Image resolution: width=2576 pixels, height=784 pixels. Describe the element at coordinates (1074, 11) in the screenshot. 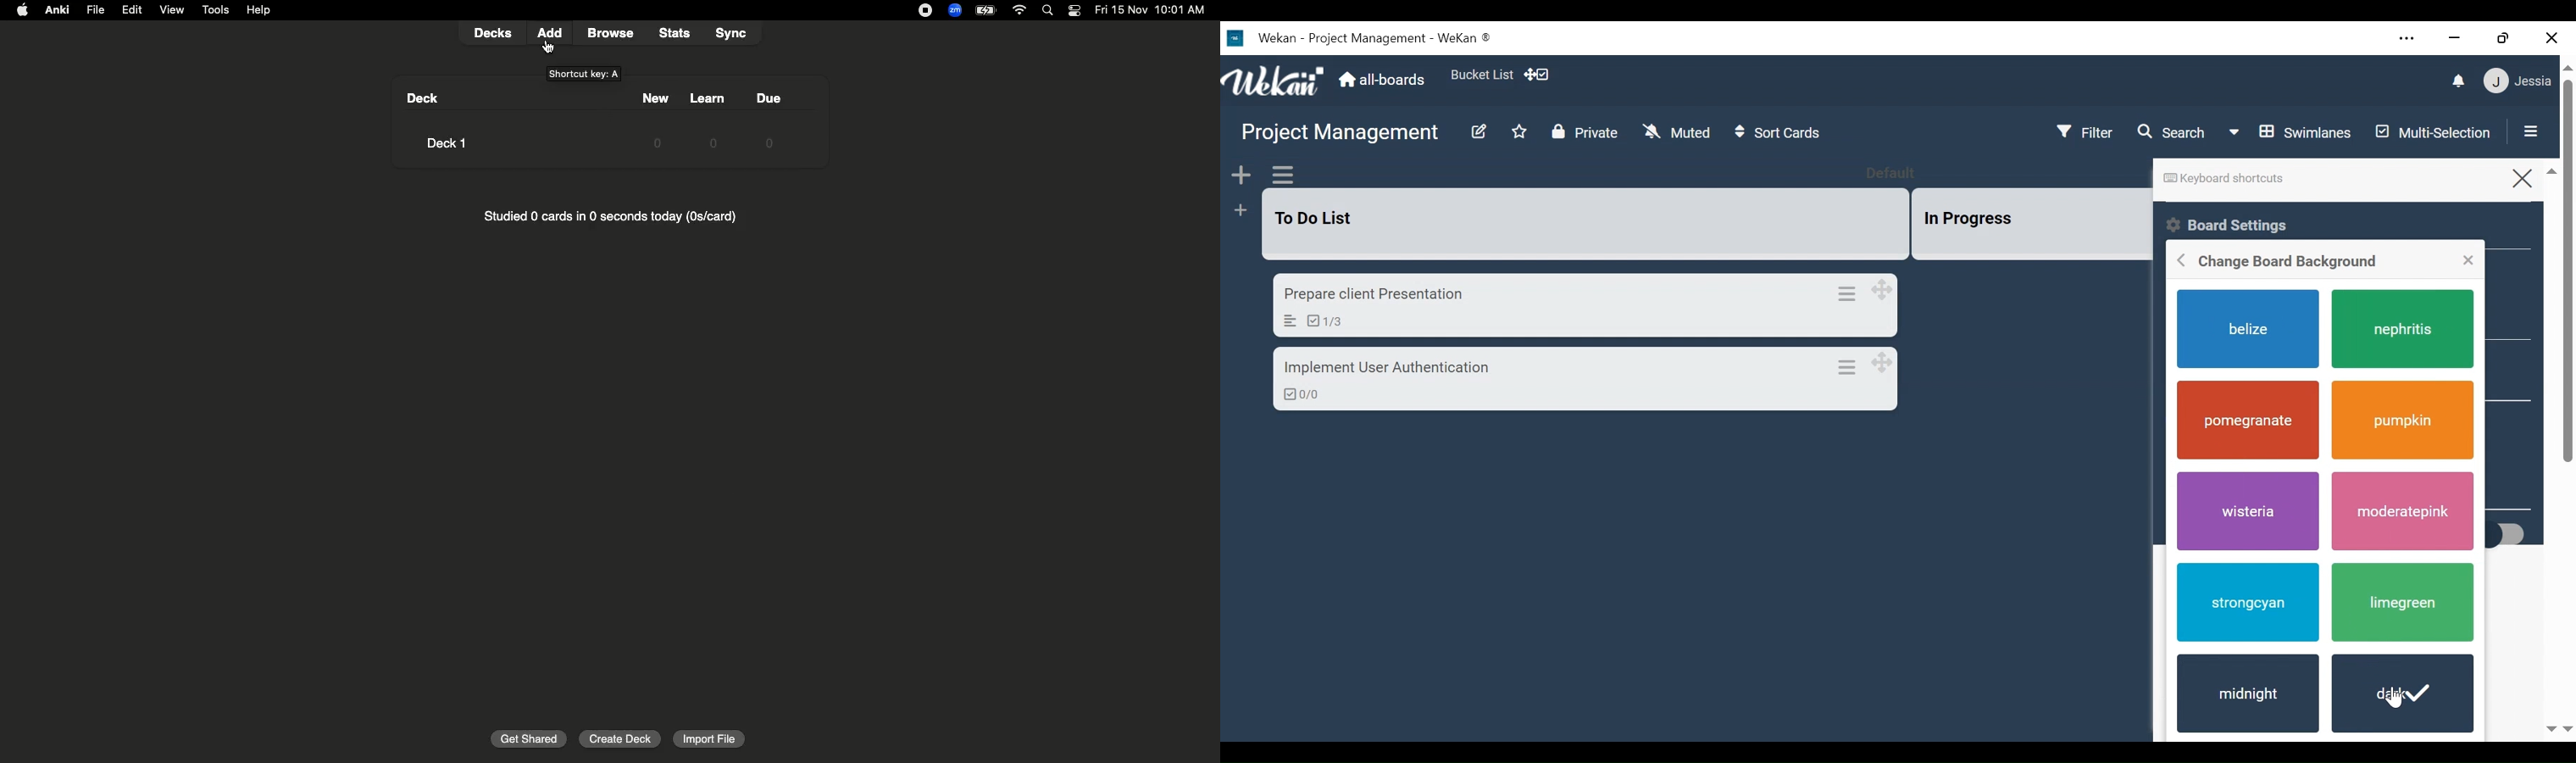

I see `Notification bar` at that location.